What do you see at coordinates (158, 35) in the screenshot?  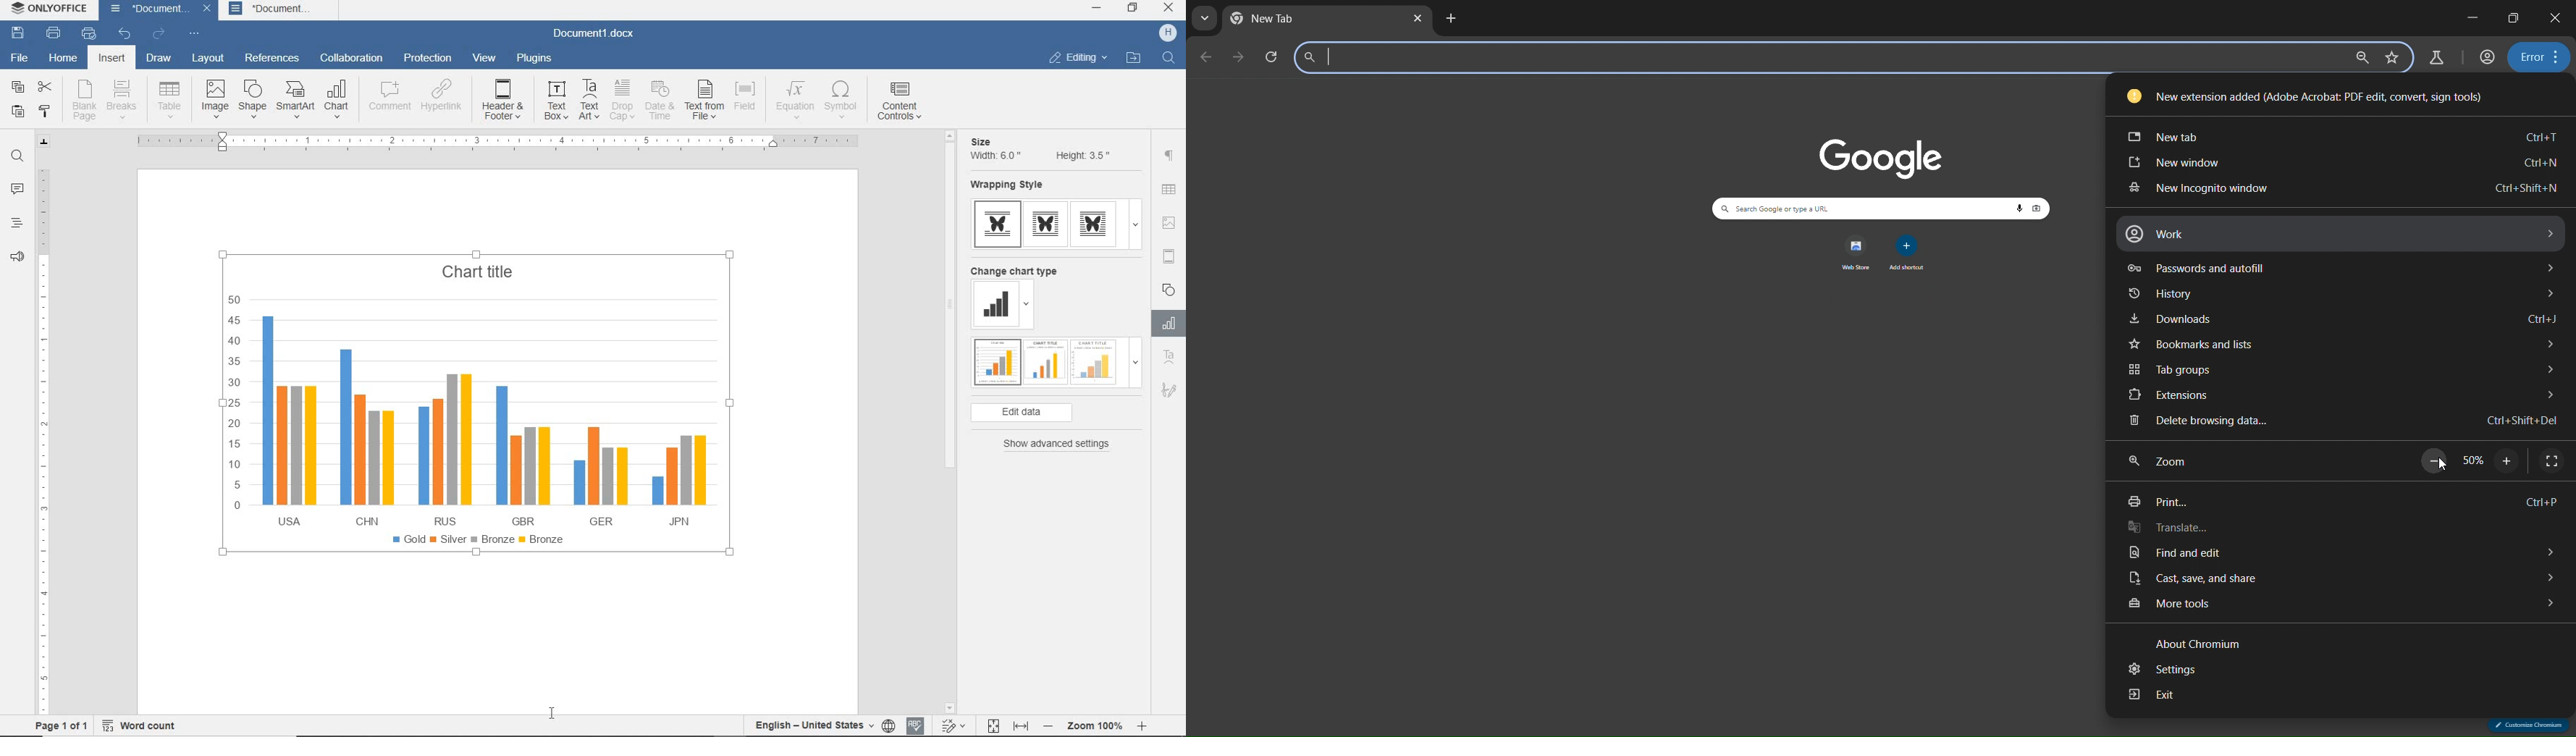 I see `redo` at bounding box center [158, 35].